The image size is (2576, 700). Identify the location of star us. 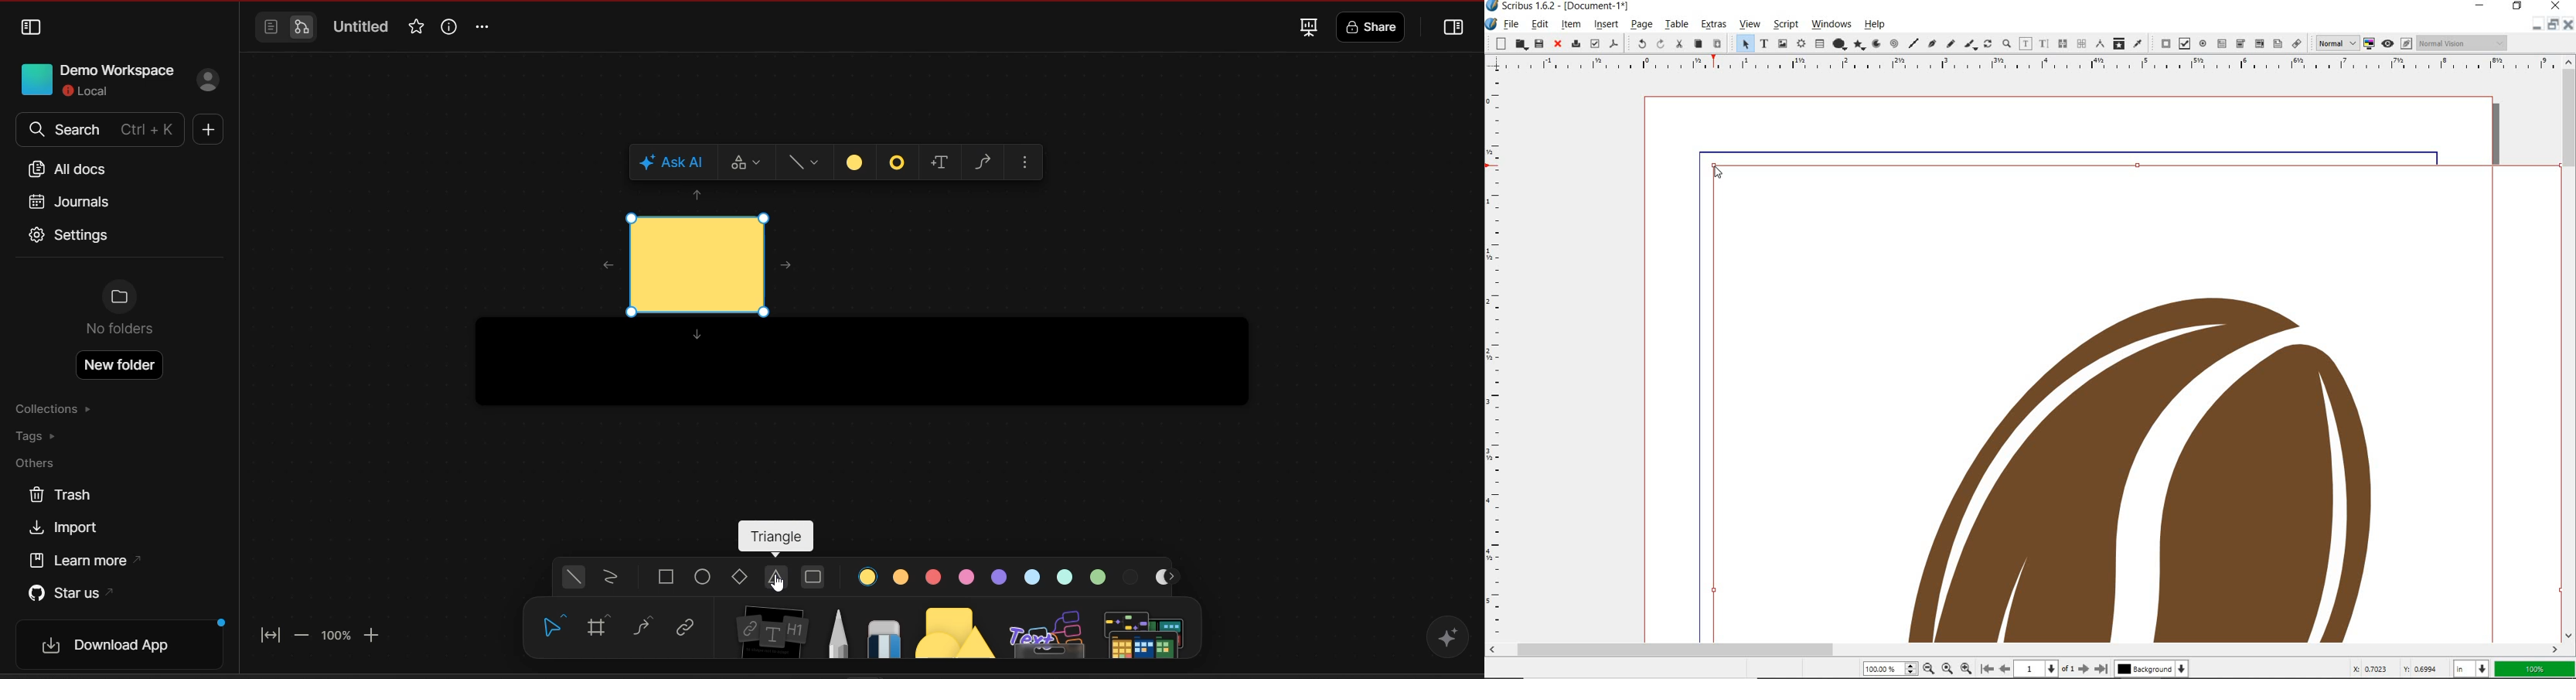
(70, 592).